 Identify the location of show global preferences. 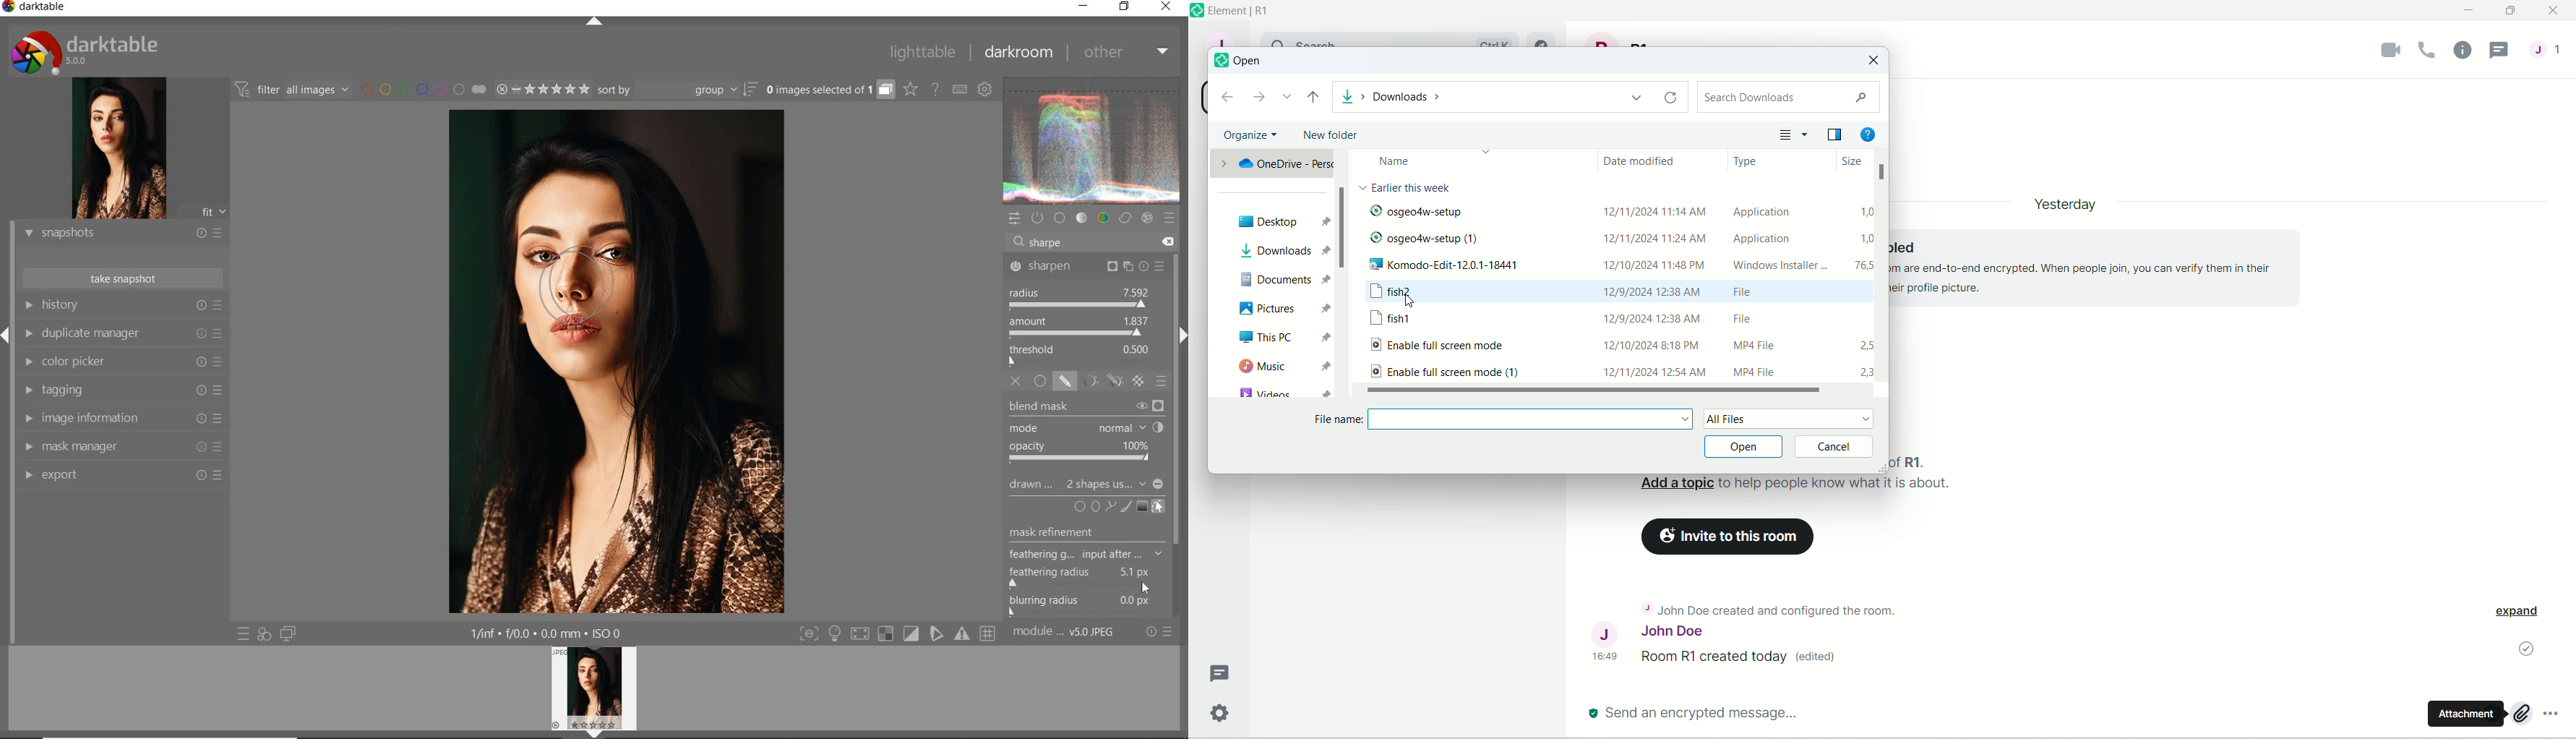
(986, 89).